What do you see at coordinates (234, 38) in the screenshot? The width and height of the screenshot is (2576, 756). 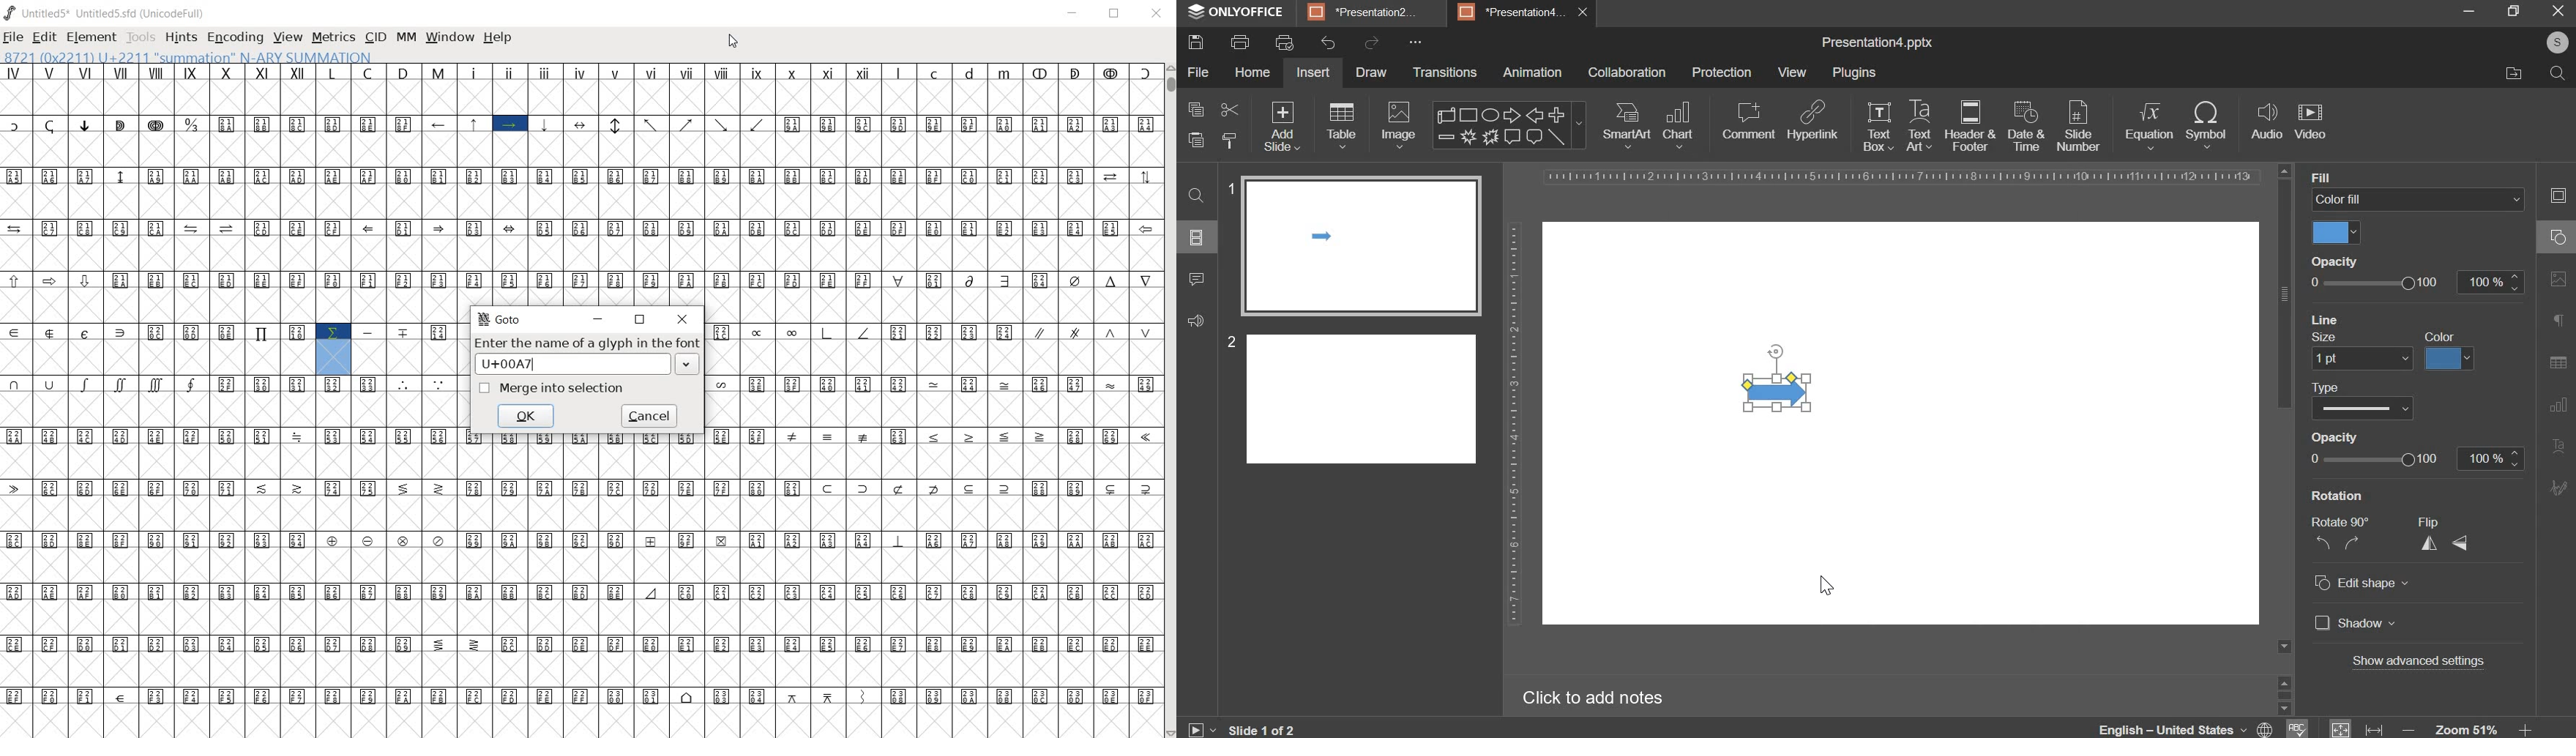 I see `ENCODING` at bounding box center [234, 38].